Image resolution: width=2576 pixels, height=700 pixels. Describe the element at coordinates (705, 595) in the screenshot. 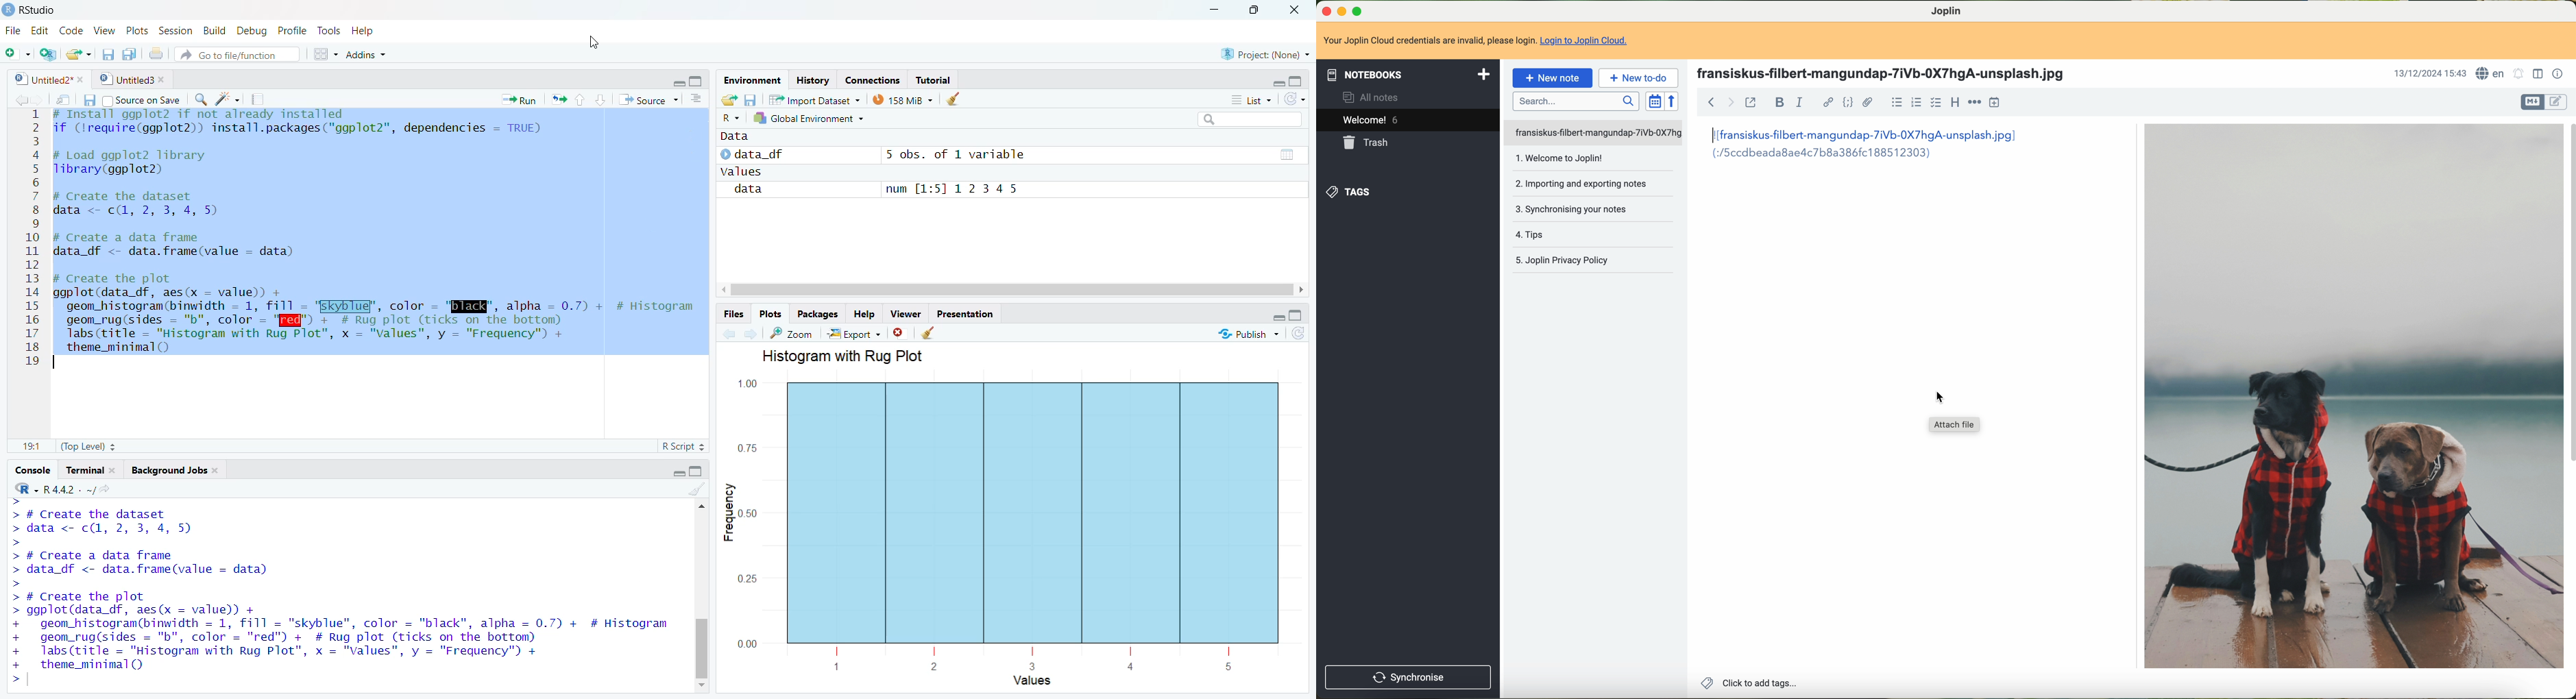

I see `Scroll bar` at that location.